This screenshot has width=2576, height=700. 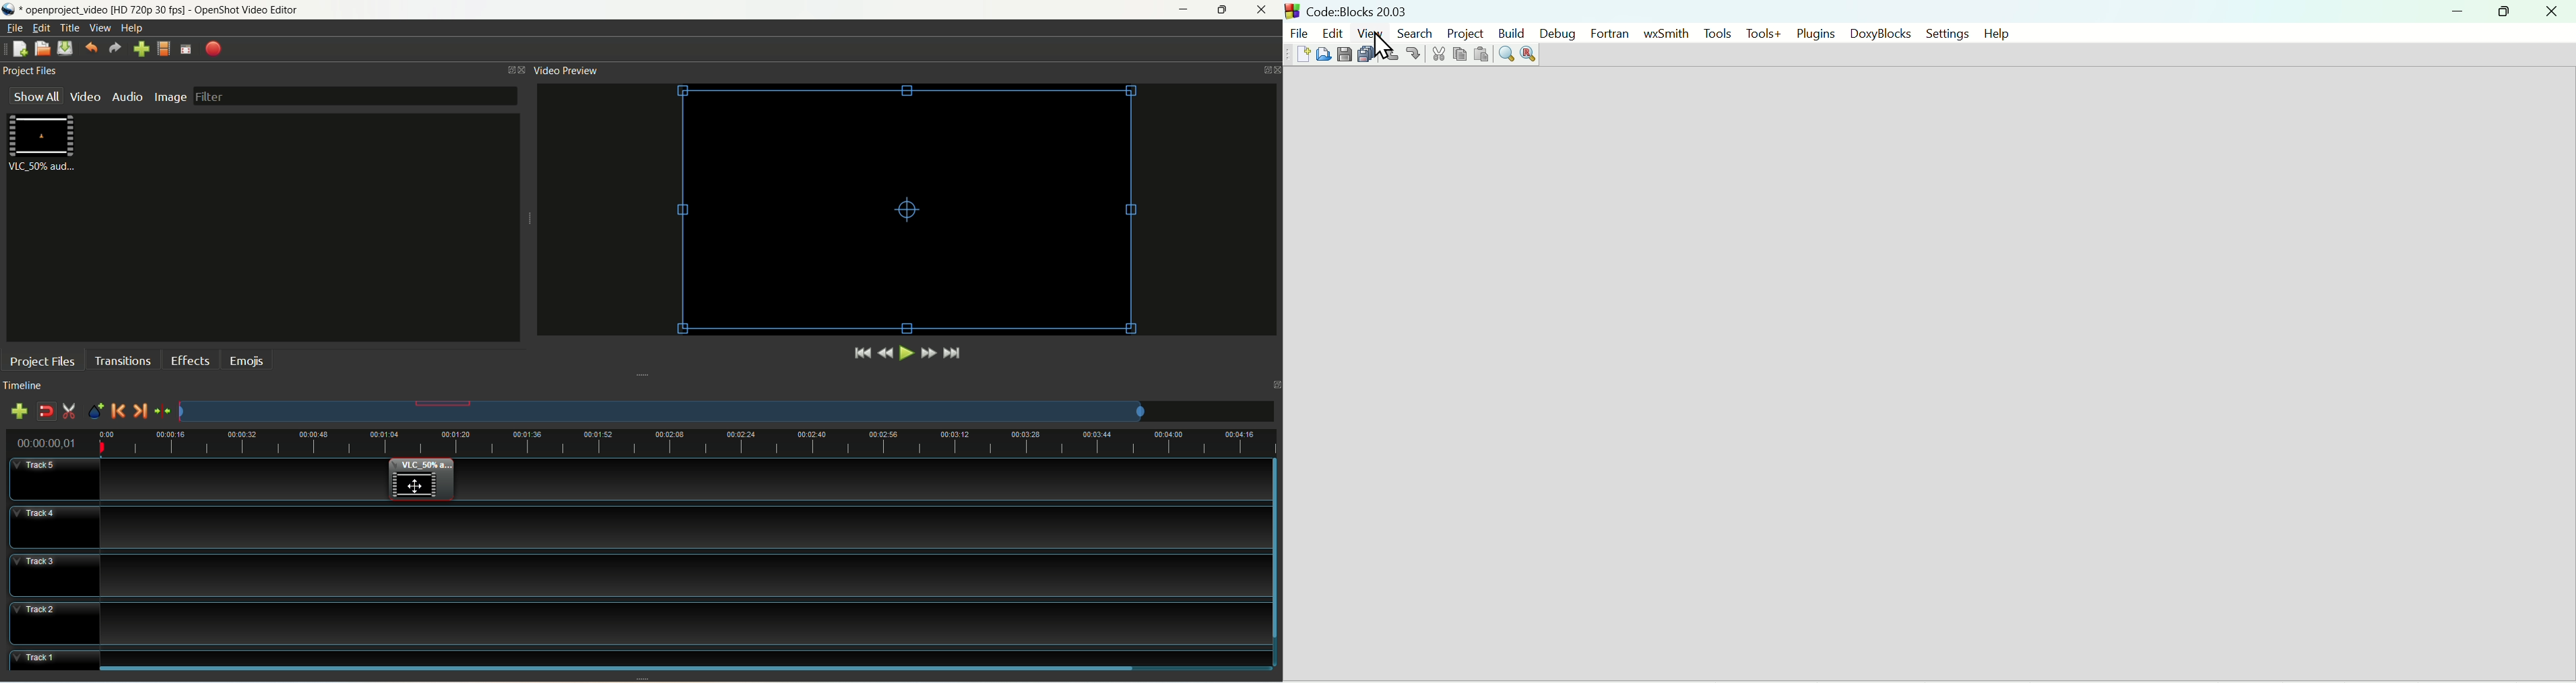 What do you see at coordinates (517, 70) in the screenshot?
I see `Panel control menu` at bounding box center [517, 70].